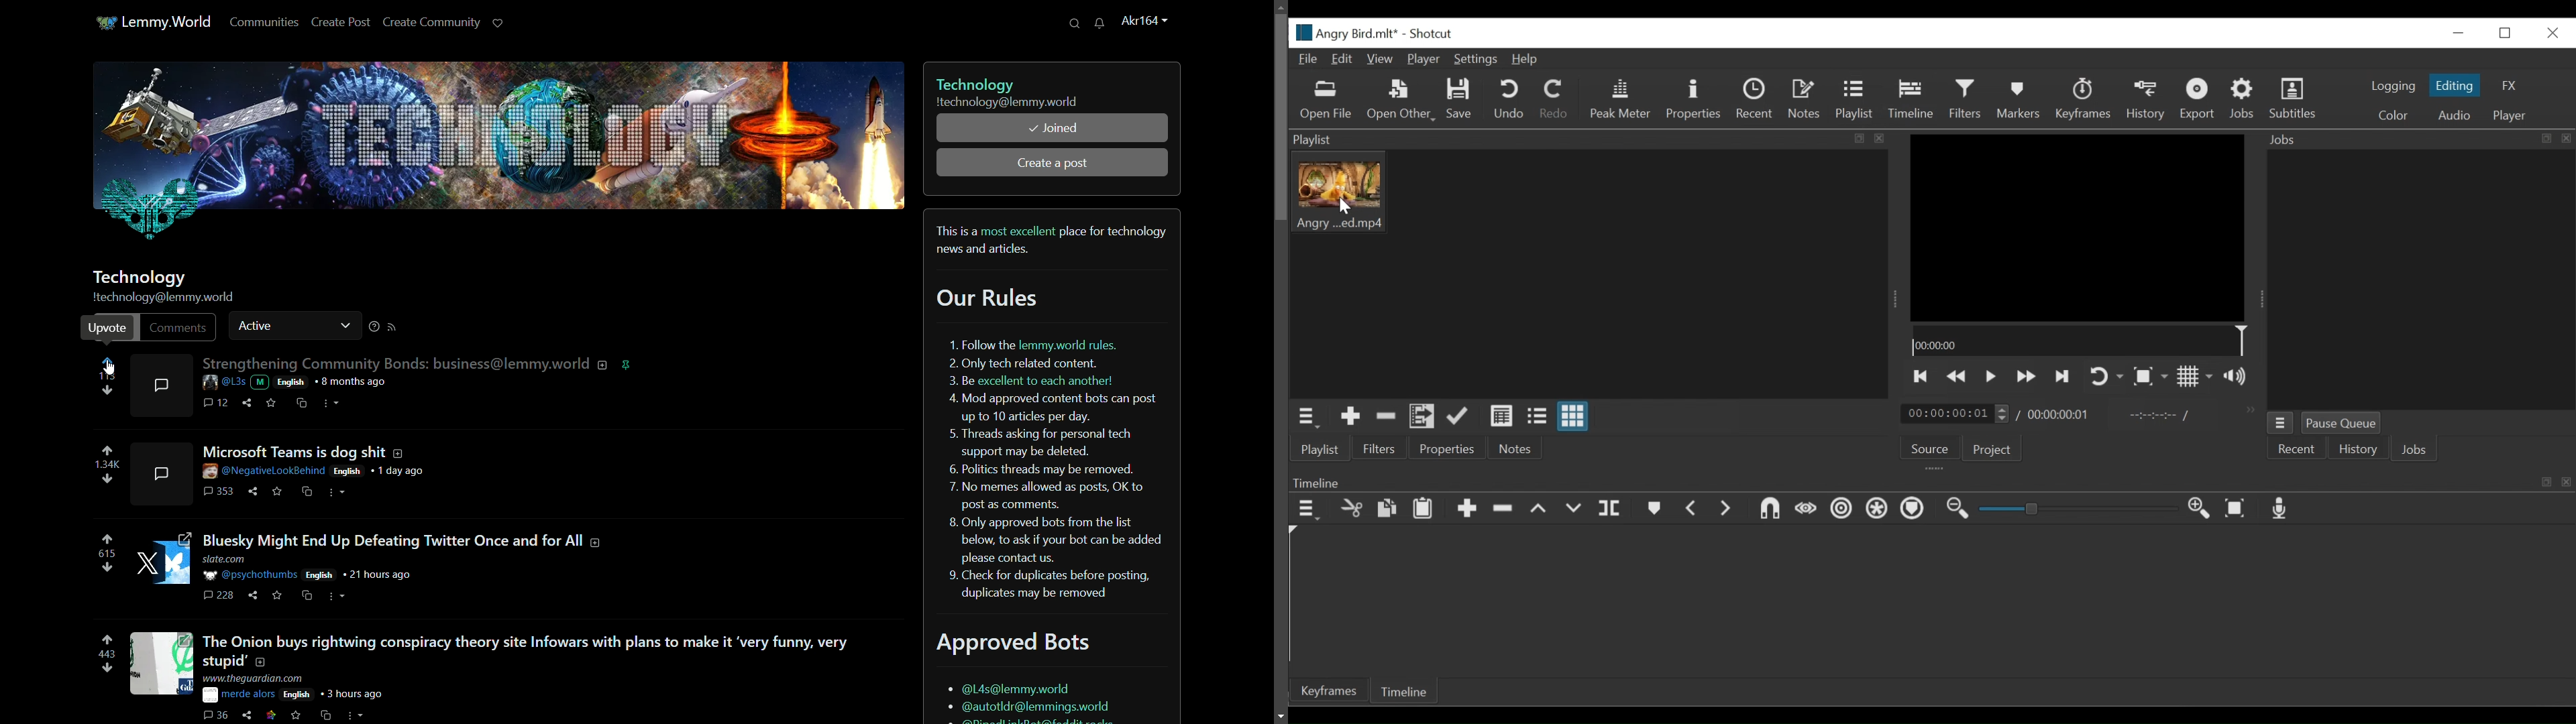 The height and width of the screenshot is (728, 2576). I want to click on joined, so click(1051, 129).